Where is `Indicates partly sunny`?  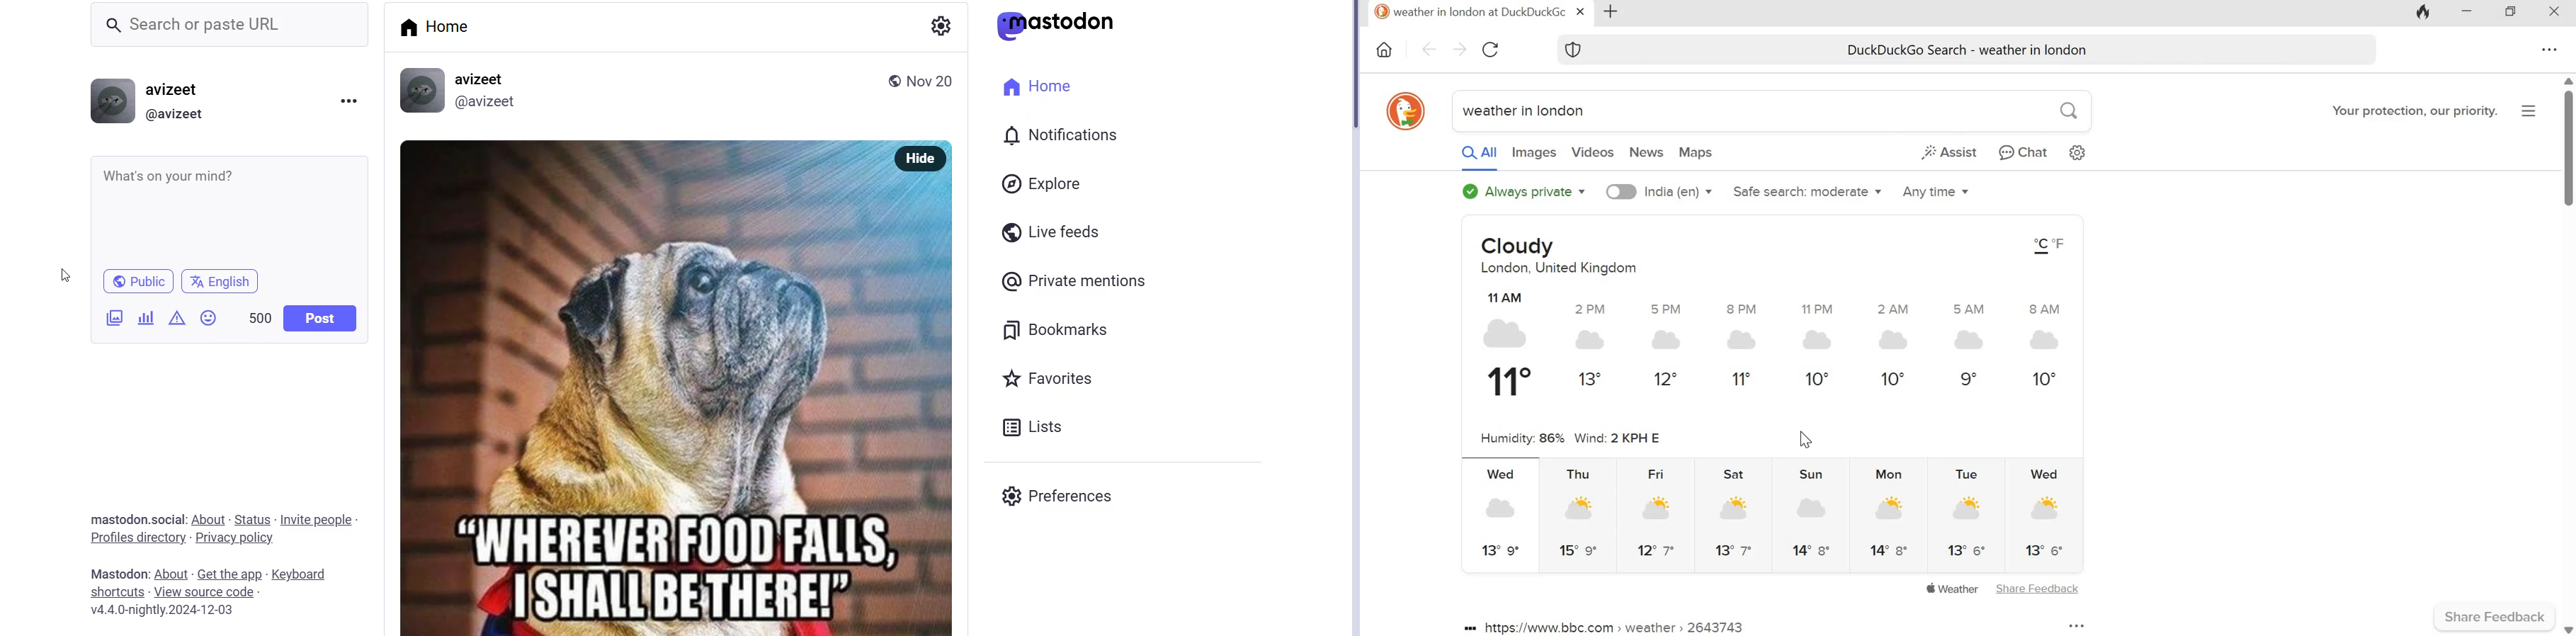 Indicates partly sunny is located at coordinates (1812, 508).